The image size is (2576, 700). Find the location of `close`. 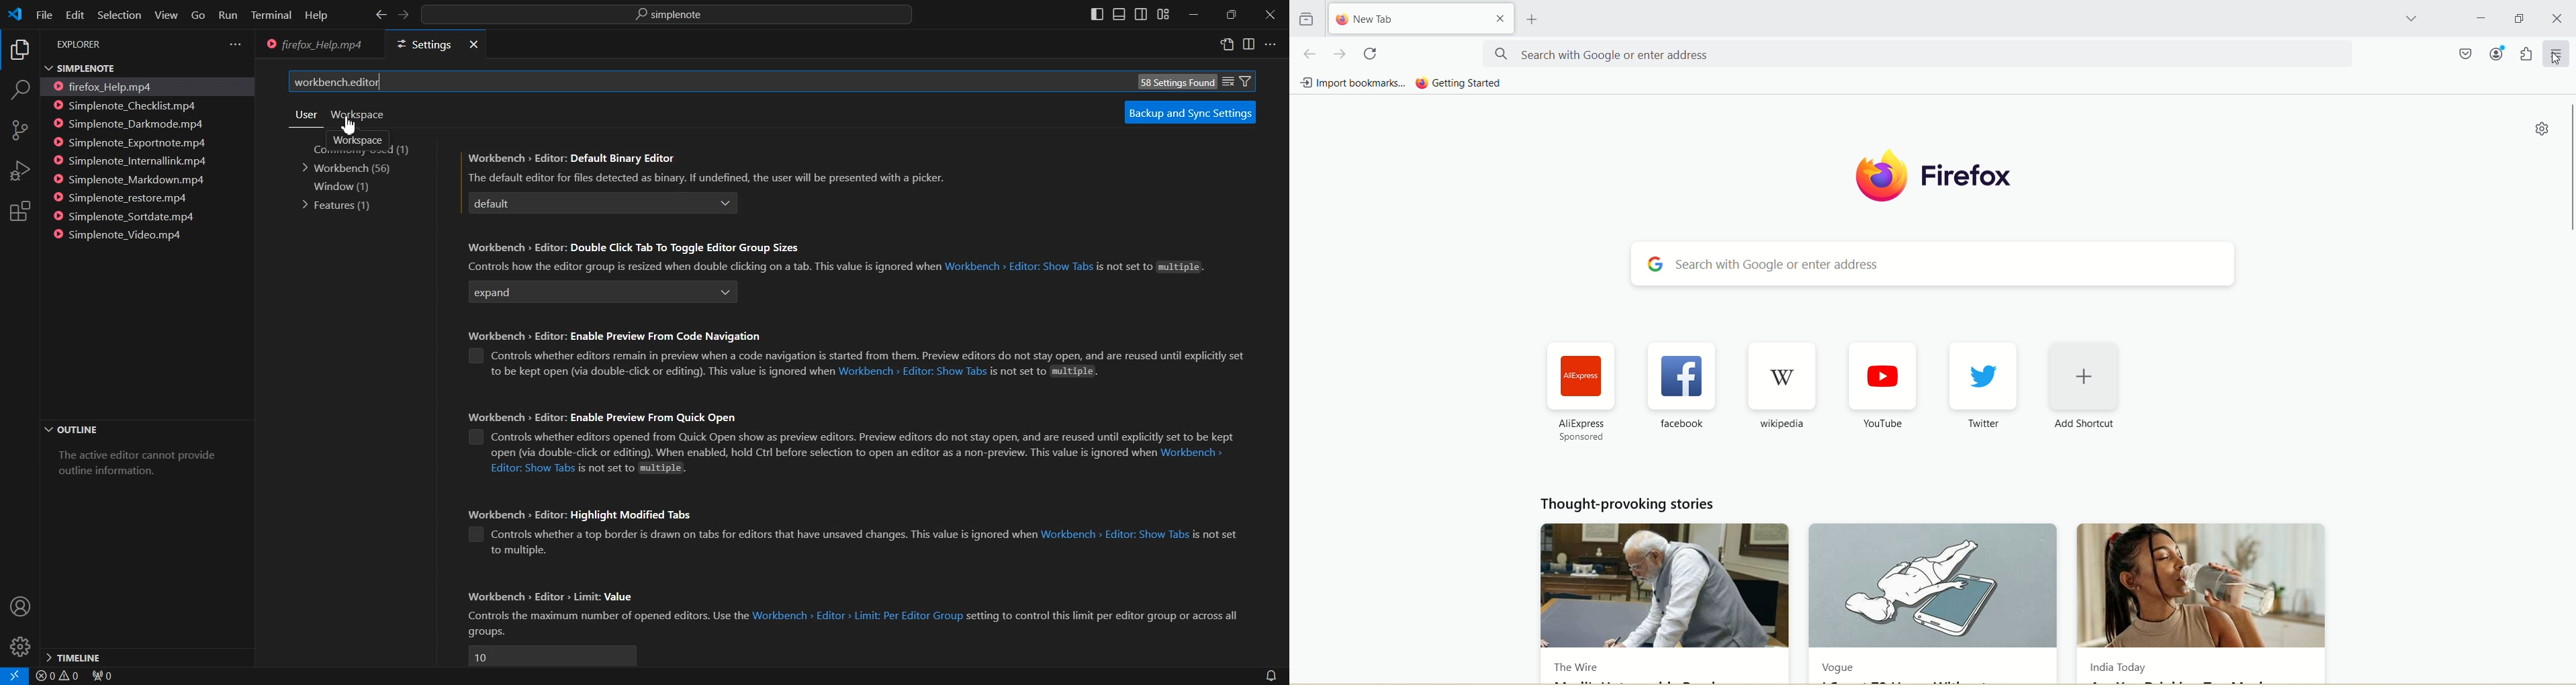

close is located at coordinates (2557, 17).